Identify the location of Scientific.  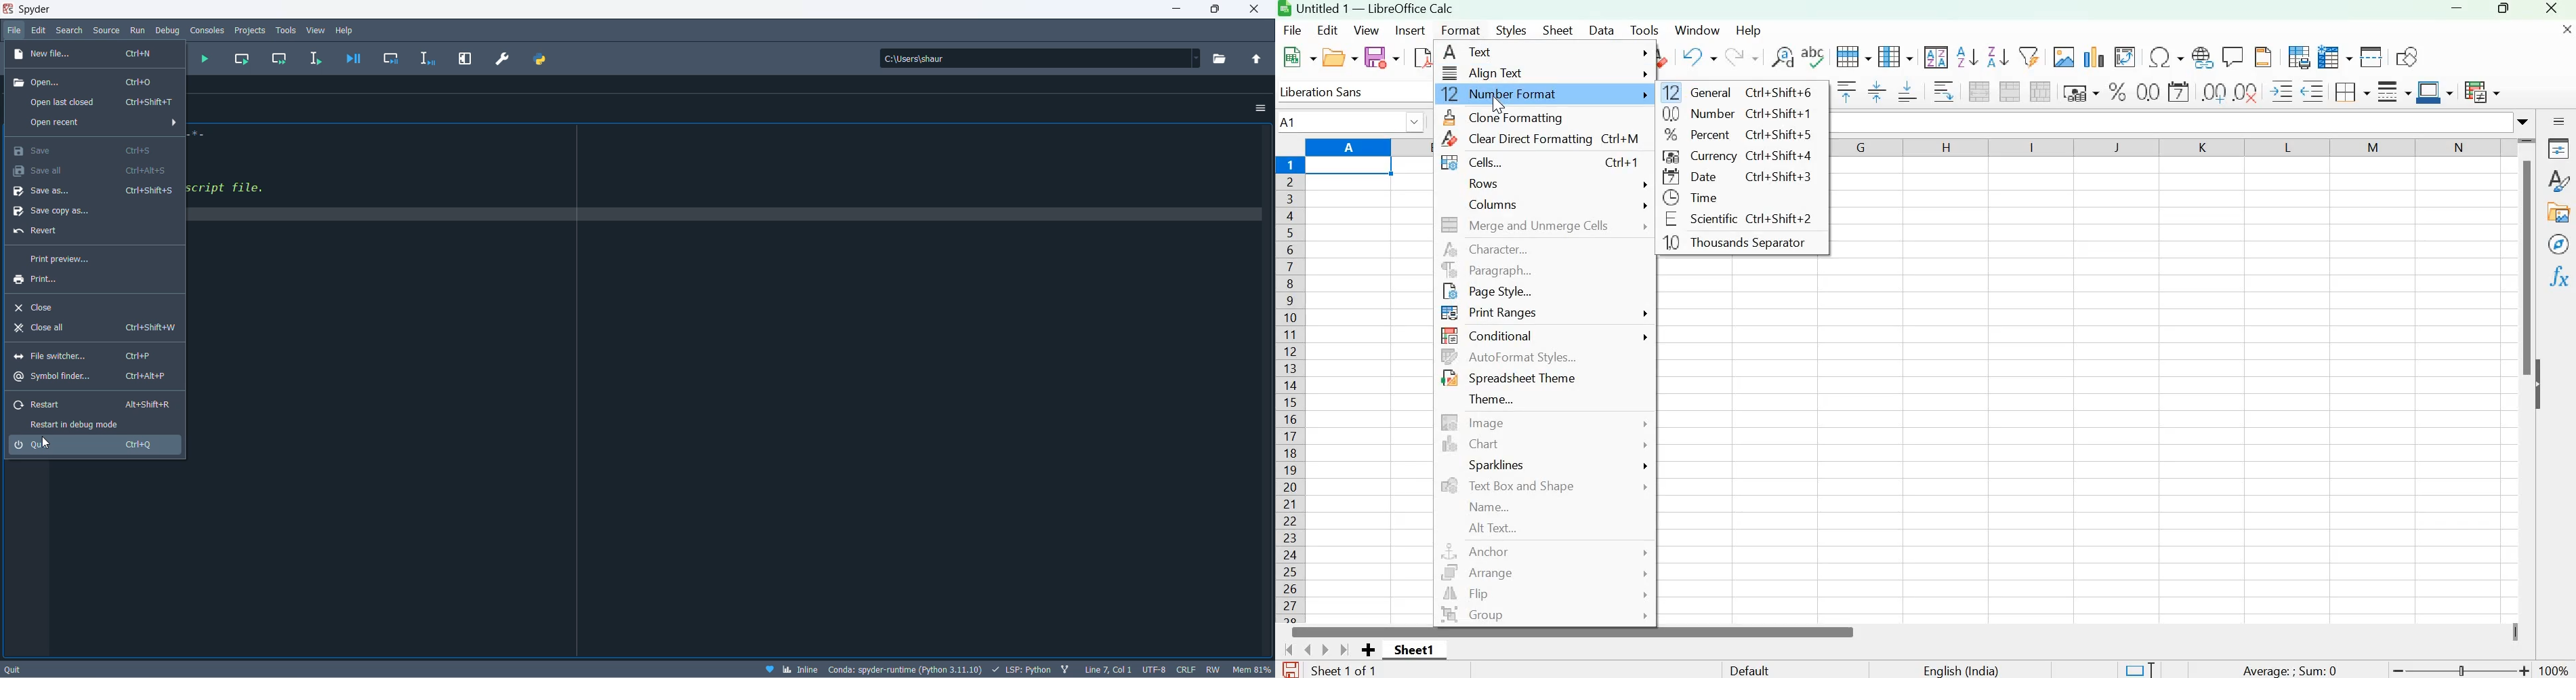
(1735, 220).